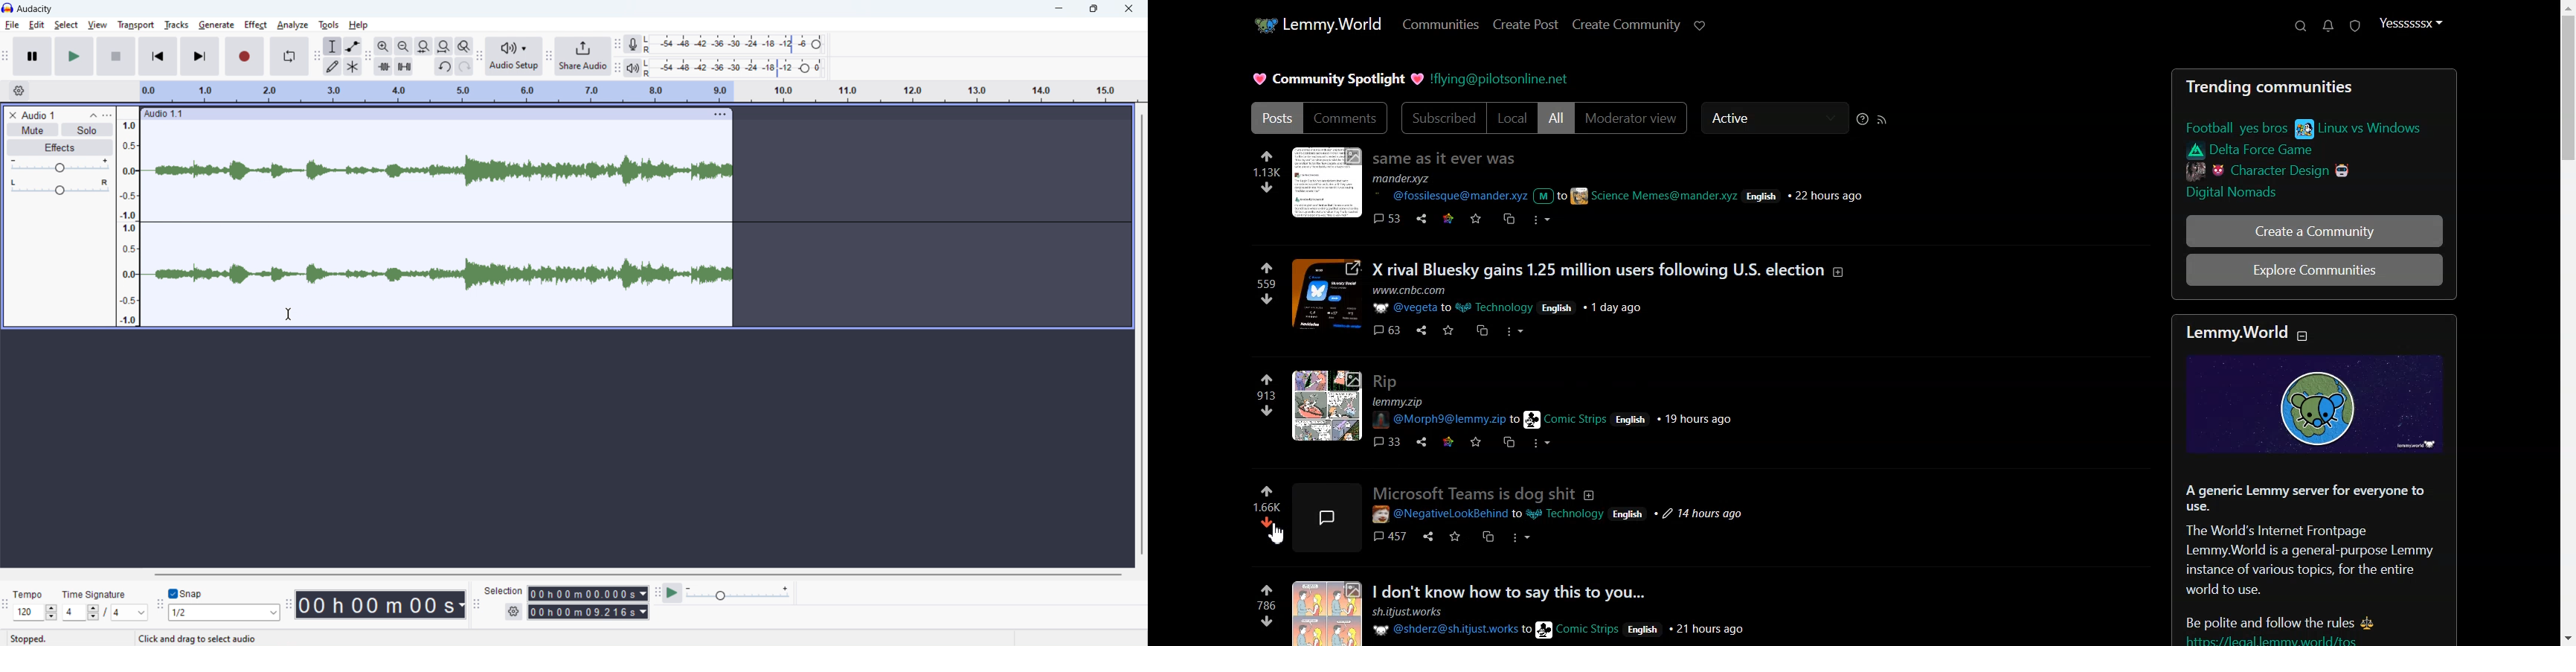 The height and width of the screenshot is (672, 2576). Describe the element at coordinates (633, 68) in the screenshot. I see `playback meter` at that location.